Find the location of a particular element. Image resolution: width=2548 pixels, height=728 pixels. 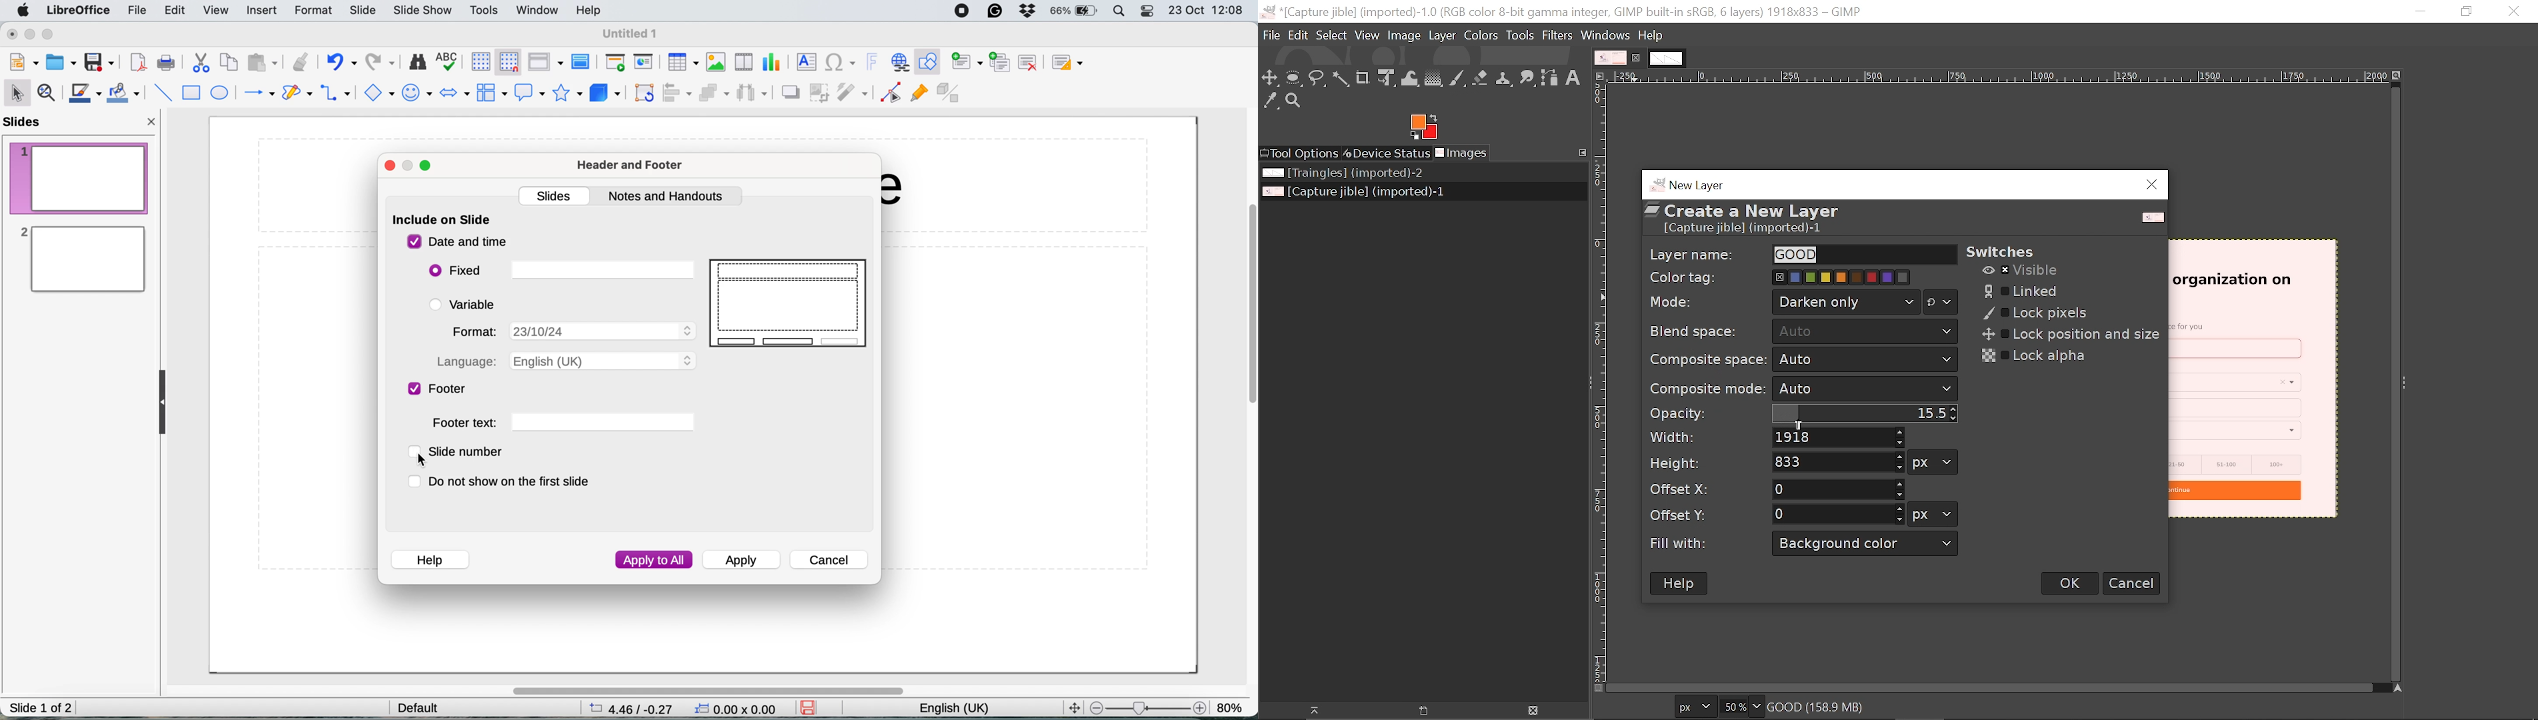

Paintbrush tool is located at coordinates (1457, 79).